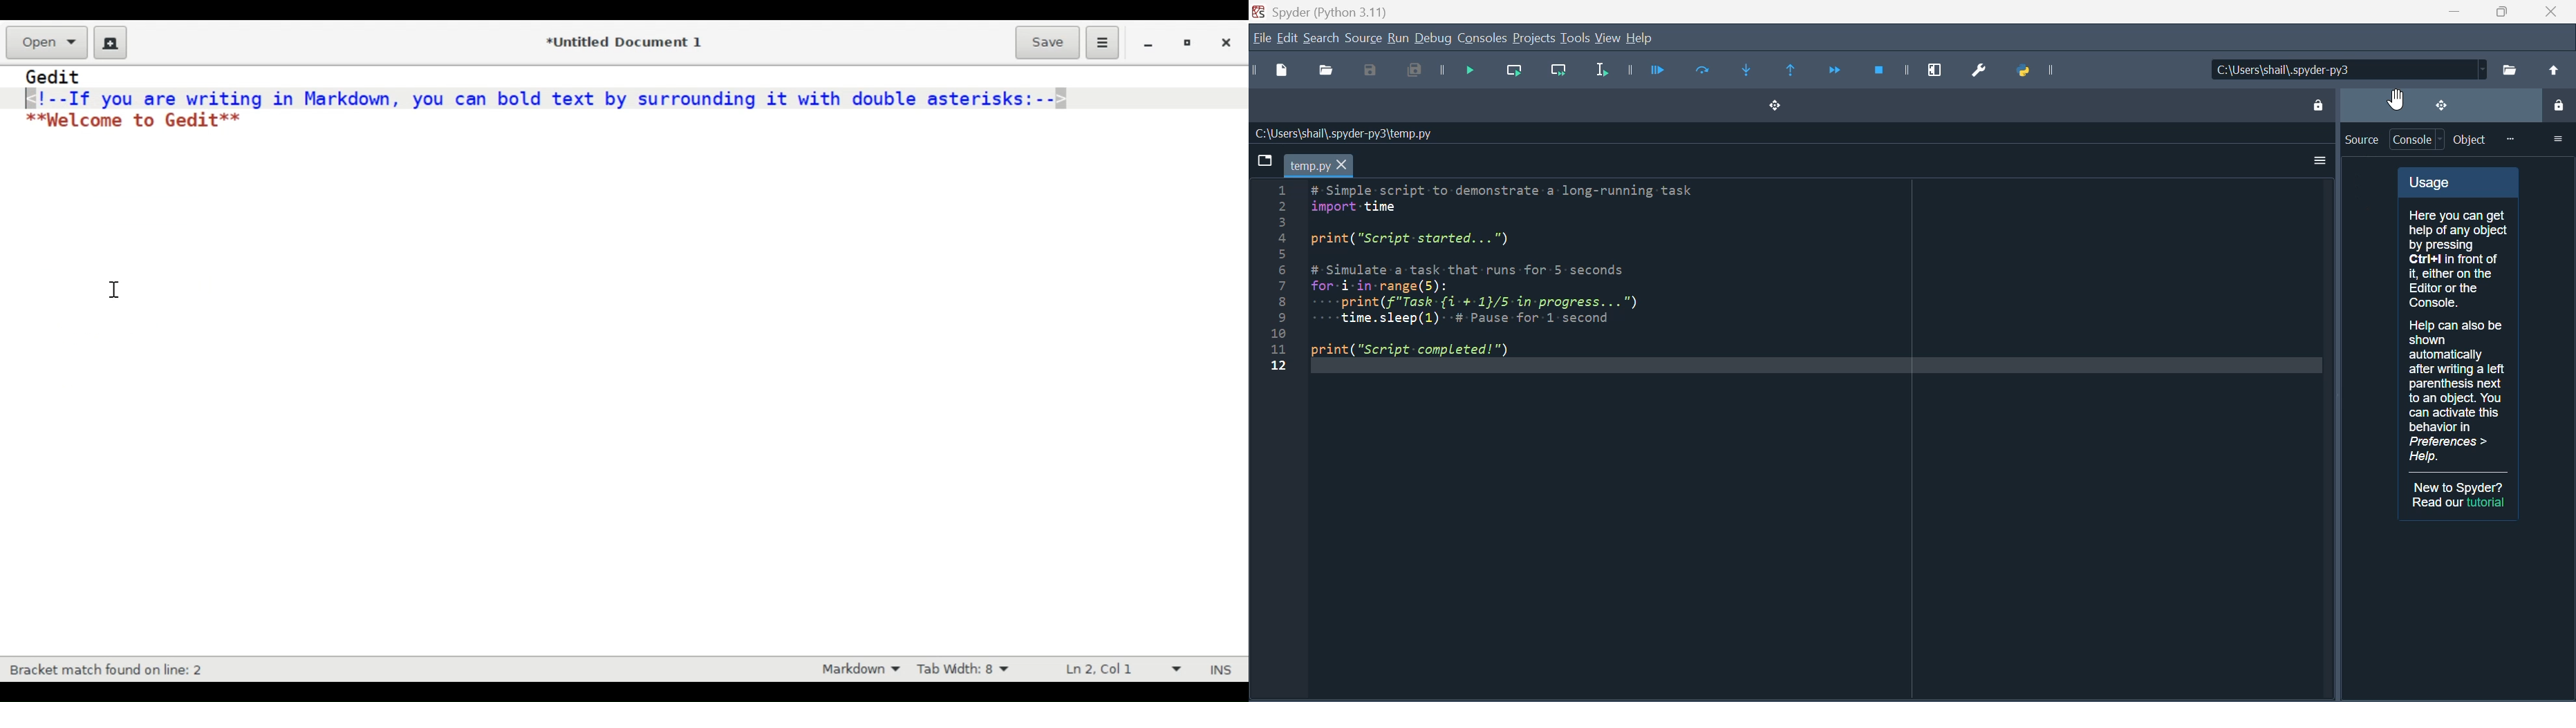 This screenshot has width=2576, height=728. What do you see at coordinates (1187, 44) in the screenshot?
I see `Restore` at bounding box center [1187, 44].